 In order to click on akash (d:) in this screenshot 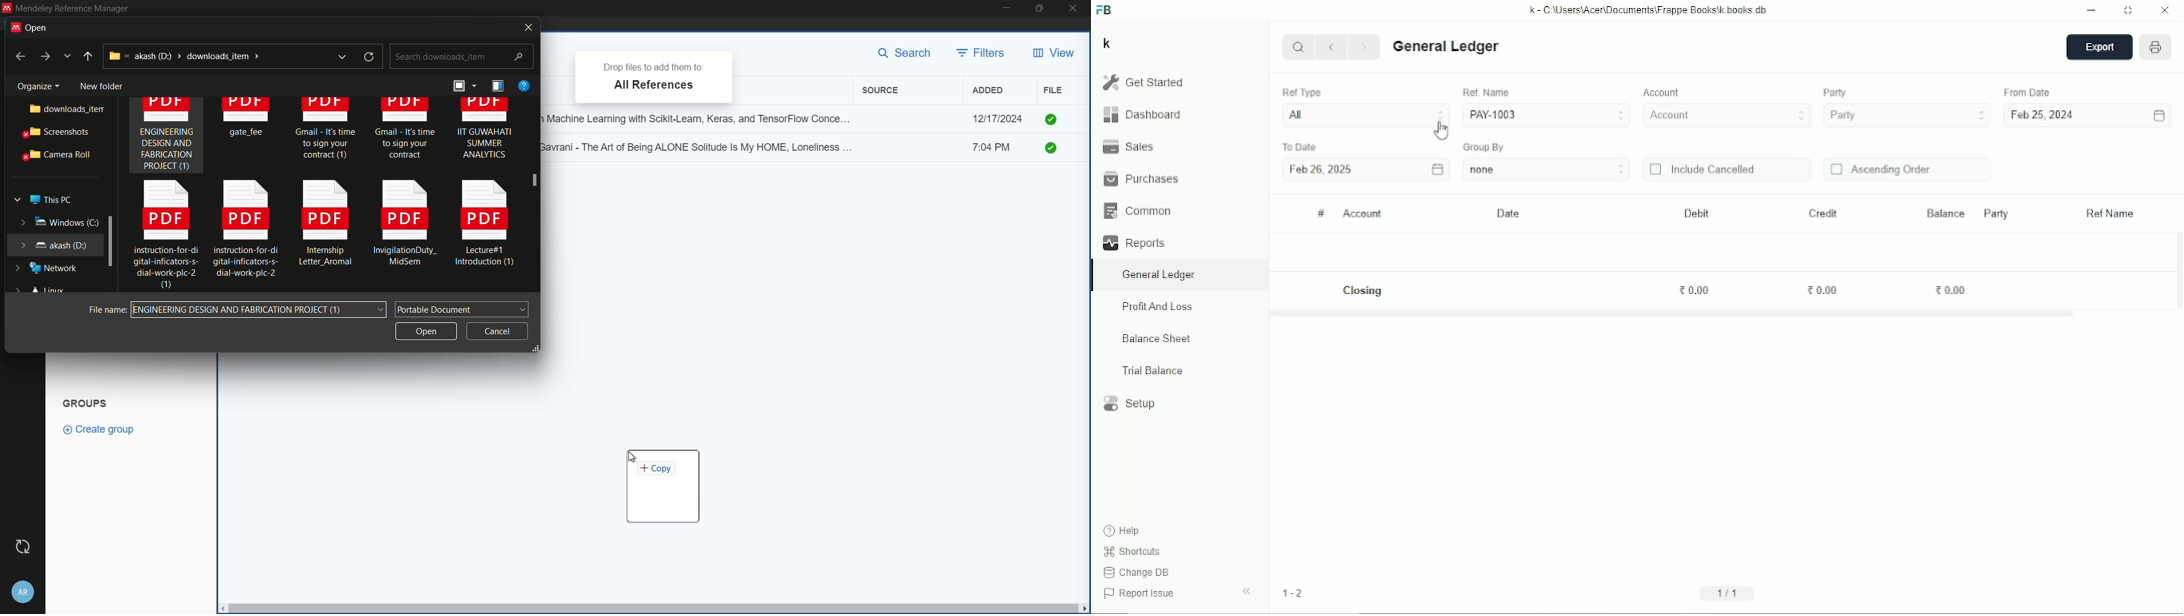, I will do `click(53, 244)`.